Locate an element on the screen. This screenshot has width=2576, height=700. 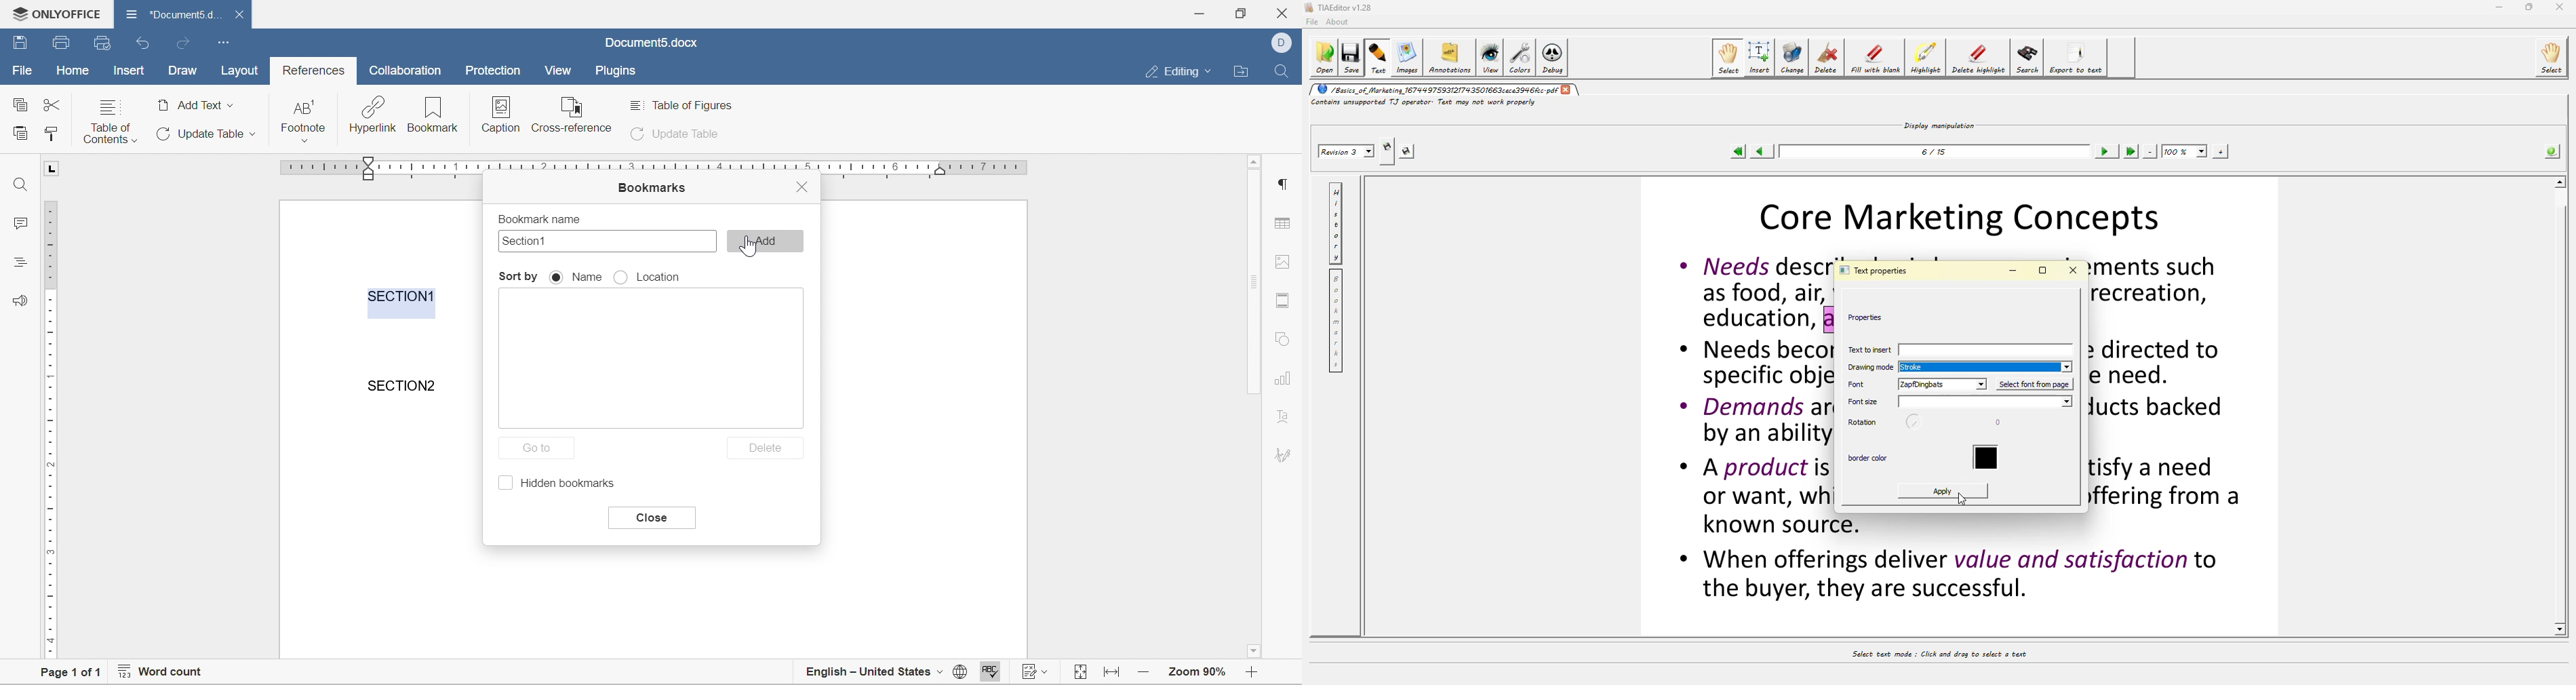
table settings is located at coordinates (1285, 225).